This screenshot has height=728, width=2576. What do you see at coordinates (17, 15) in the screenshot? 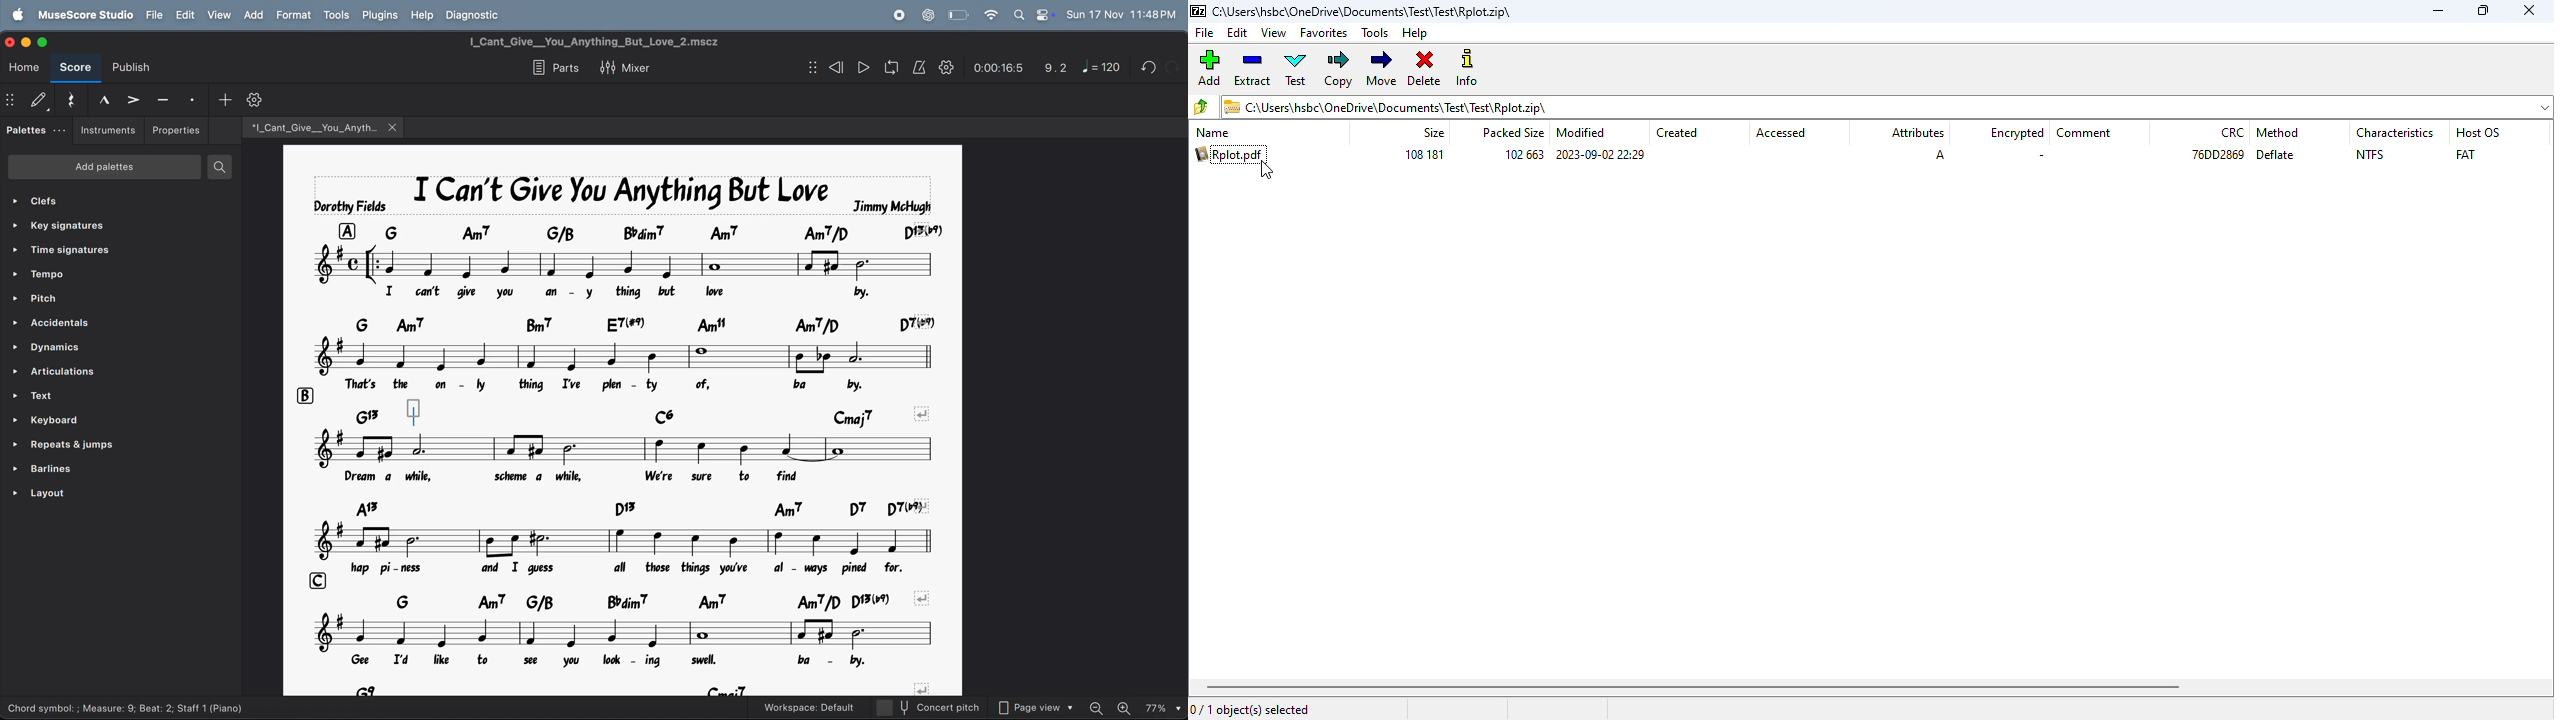
I see `apple menu` at bounding box center [17, 15].